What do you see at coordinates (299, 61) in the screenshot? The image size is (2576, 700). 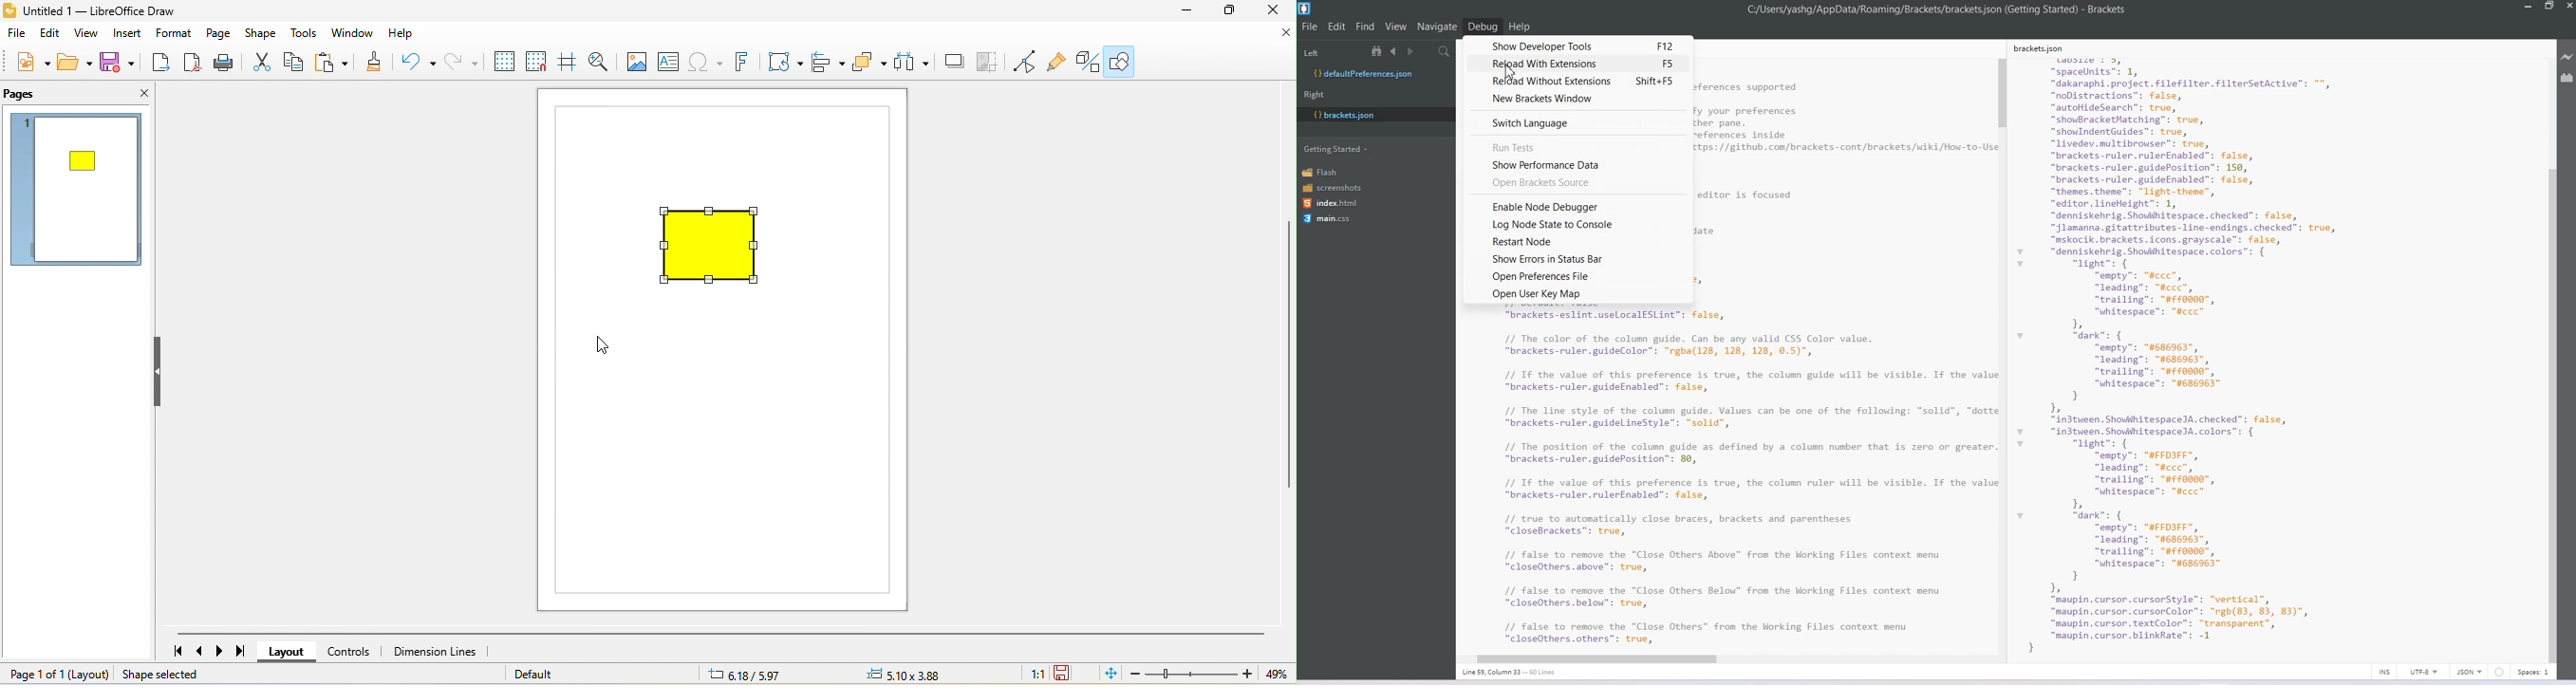 I see `copy` at bounding box center [299, 61].